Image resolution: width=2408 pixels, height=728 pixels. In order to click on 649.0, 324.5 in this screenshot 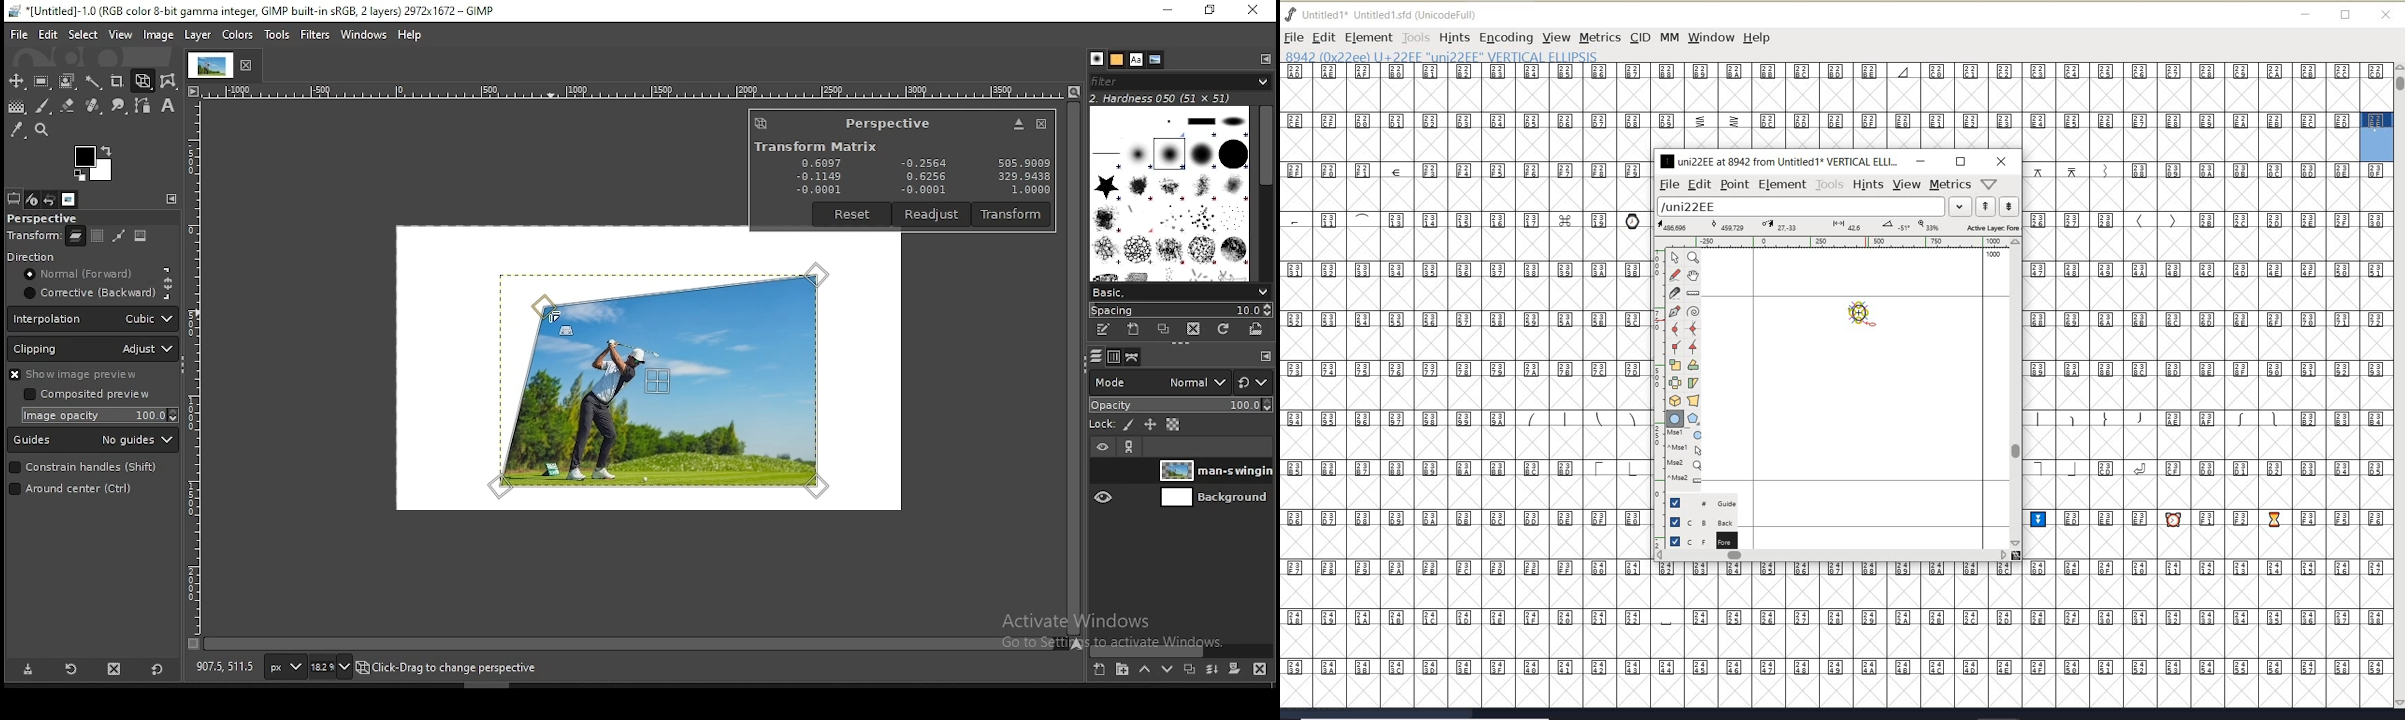, I will do `click(224, 668)`.